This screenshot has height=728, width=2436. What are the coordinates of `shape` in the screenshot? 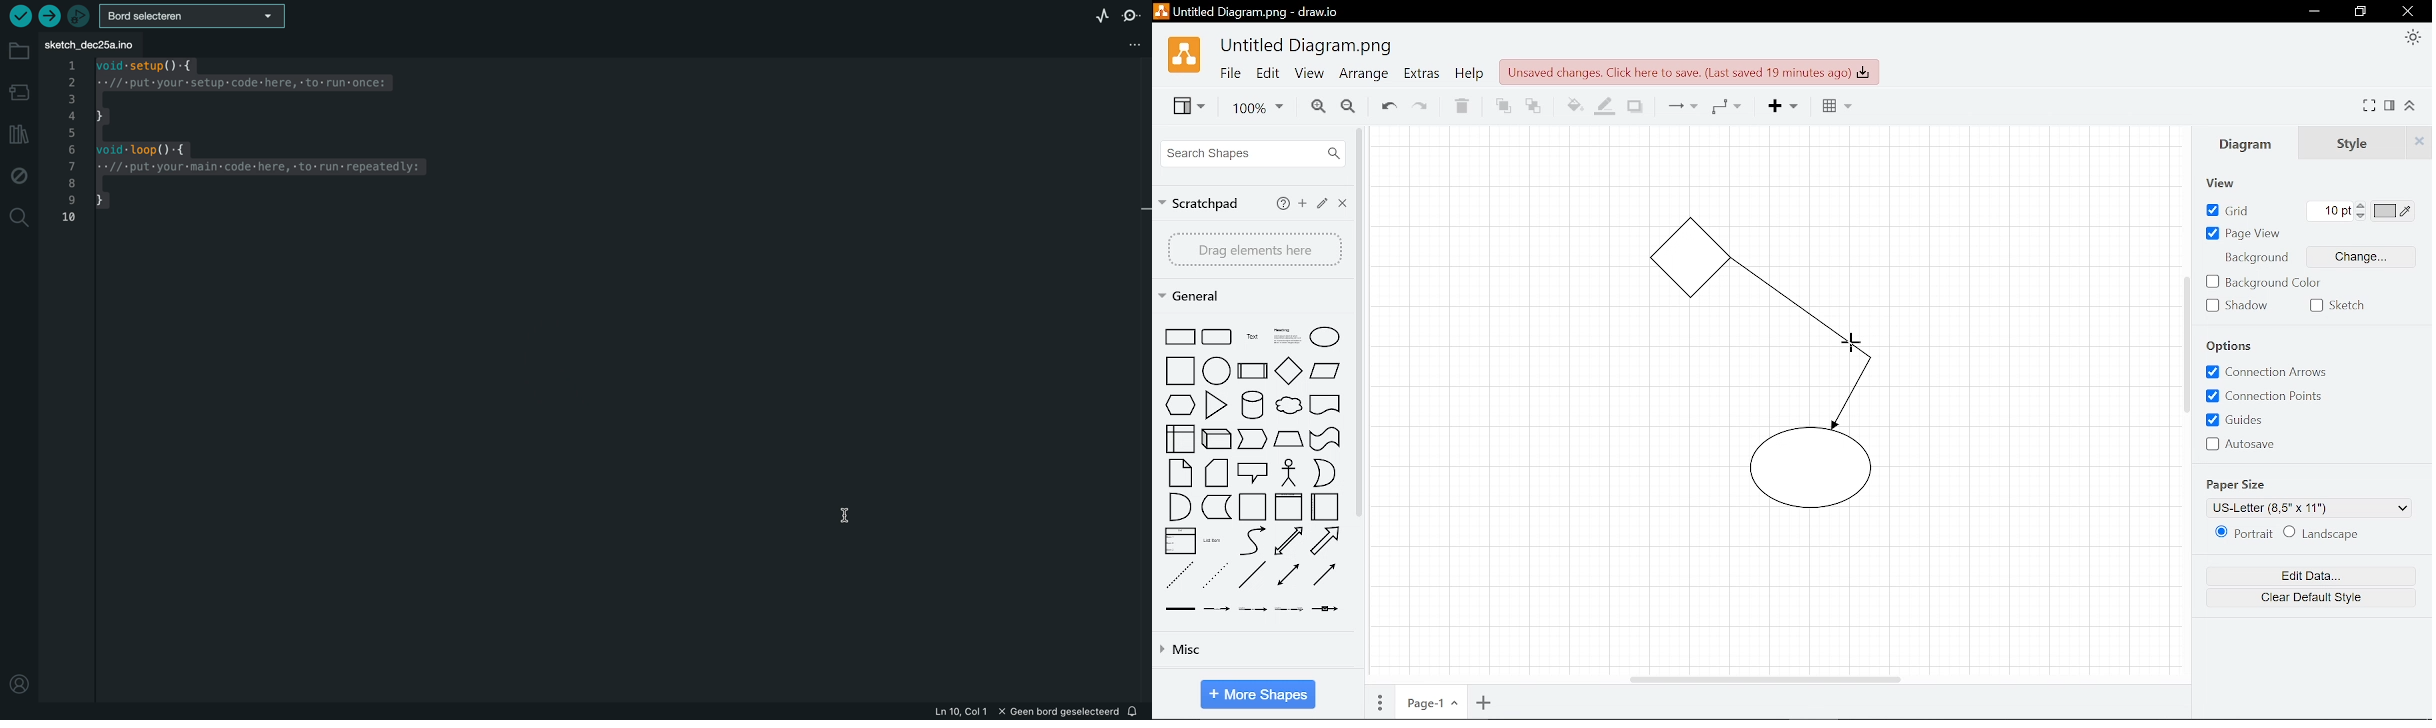 It's located at (1180, 507).